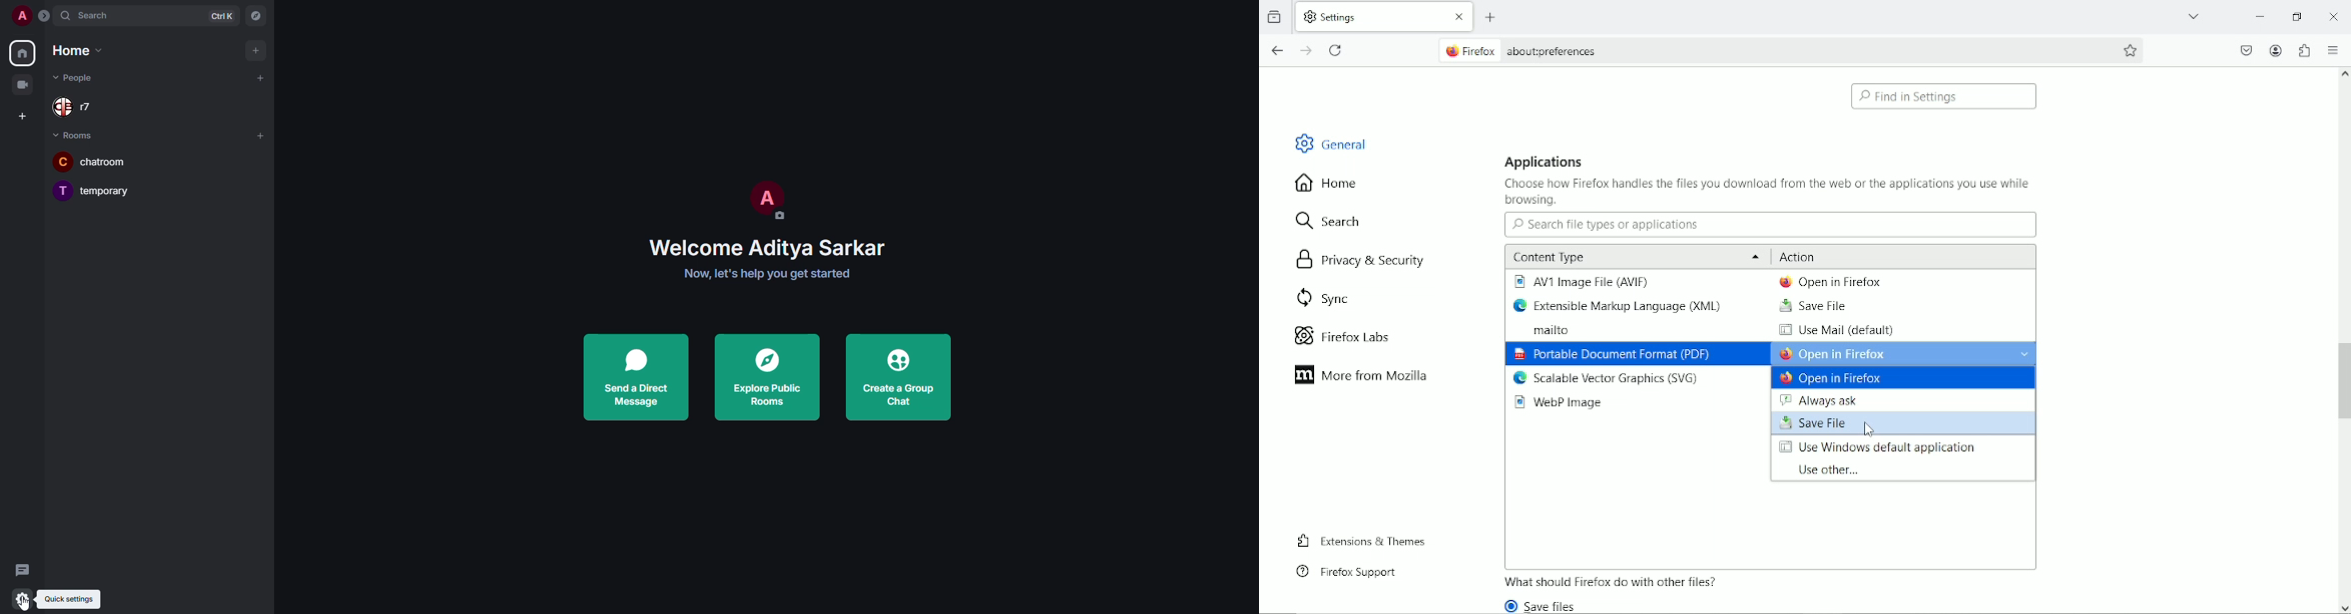 The width and height of the screenshot is (2352, 616). I want to click on chatroom, so click(103, 161).